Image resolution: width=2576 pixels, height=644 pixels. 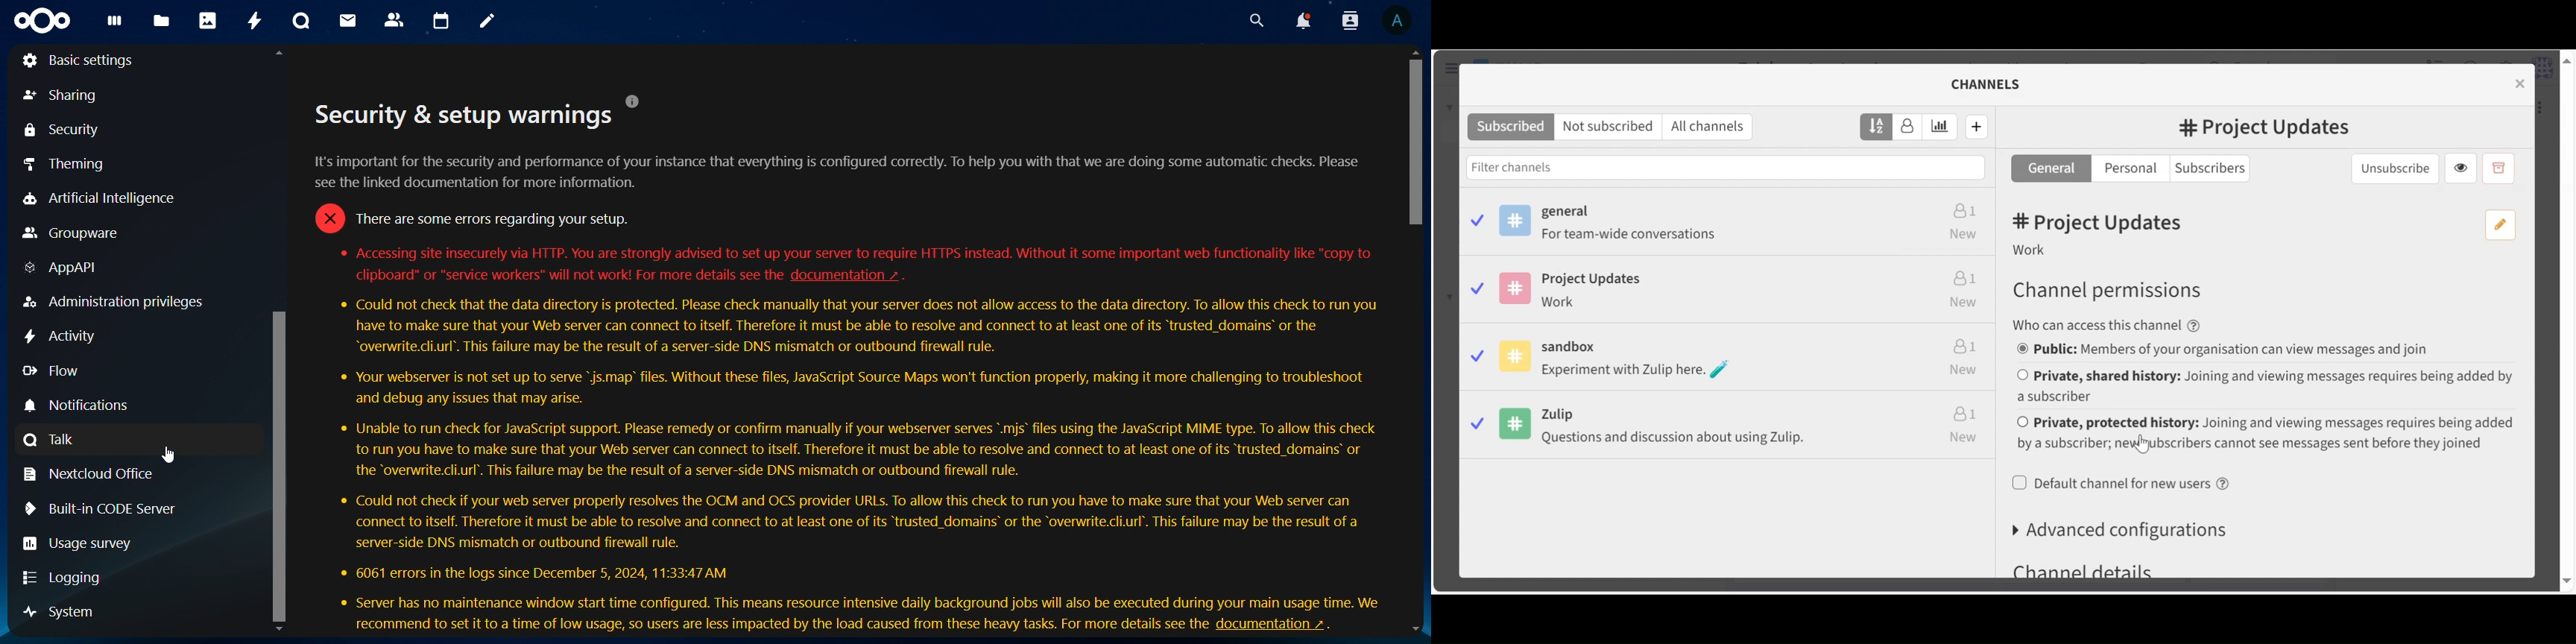 I want to click on general, so click(x=1736, y=224).